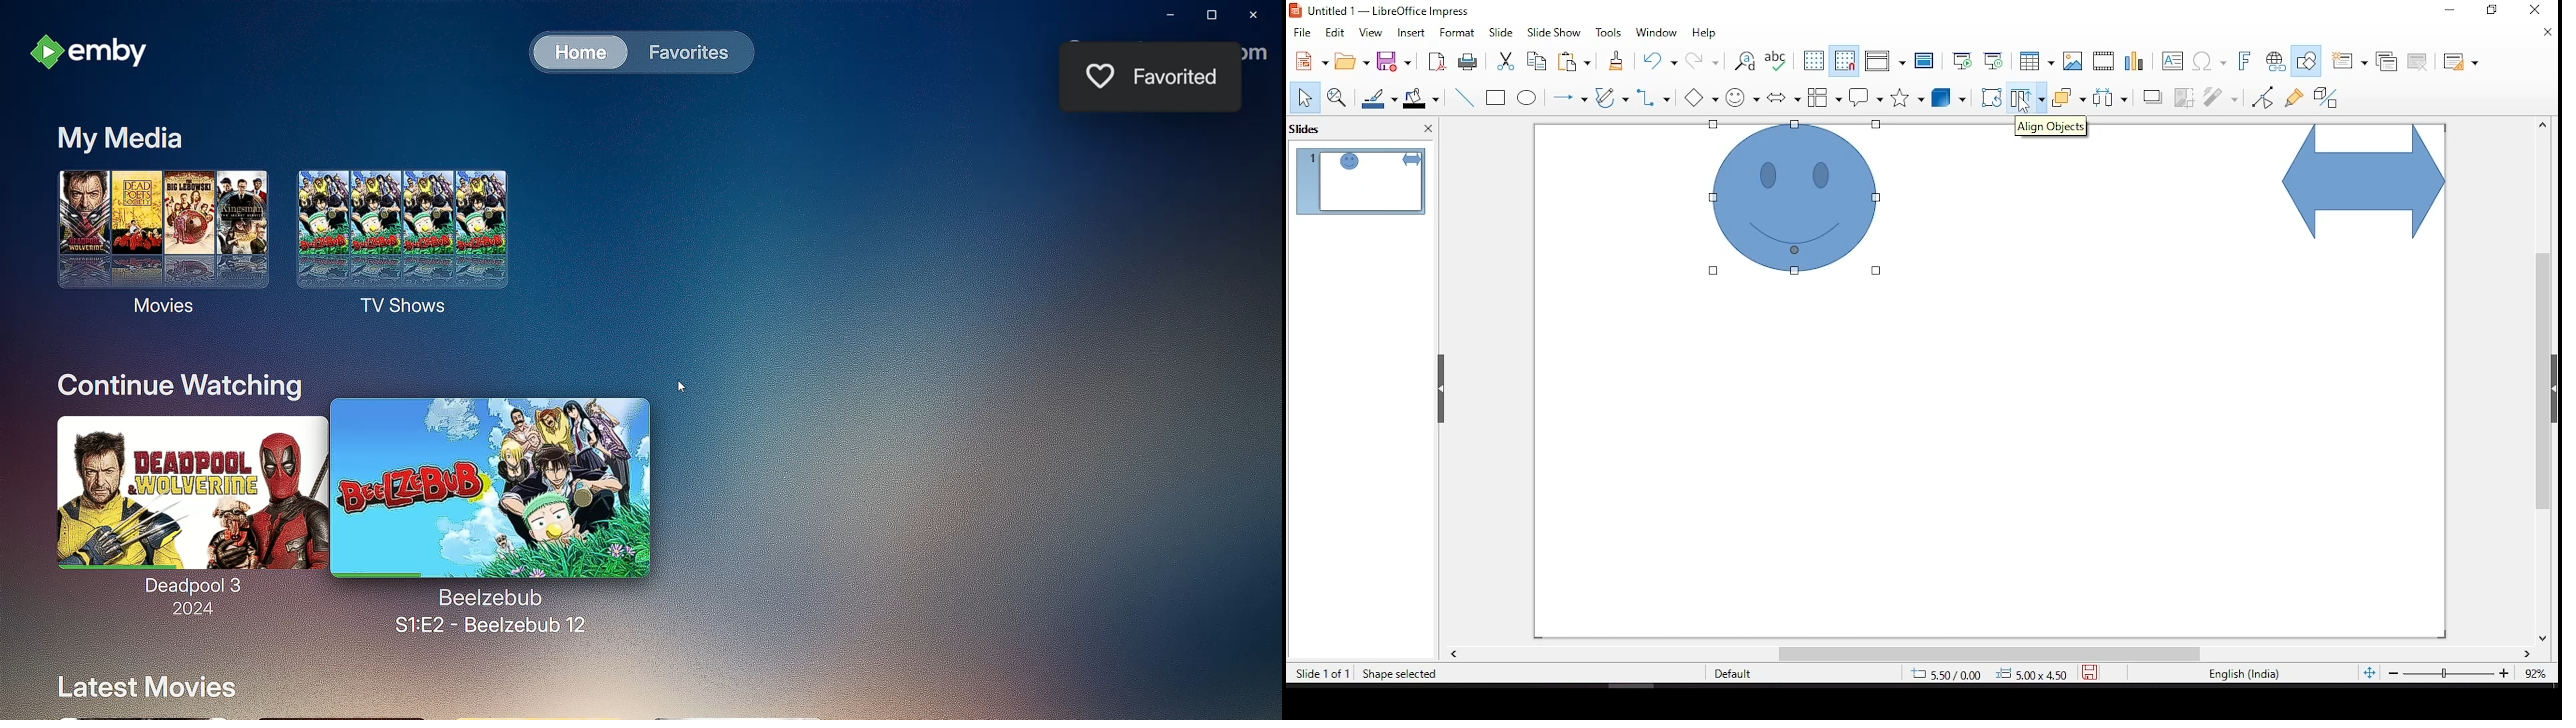  I want to click on TV Shows, so click(409, 243).